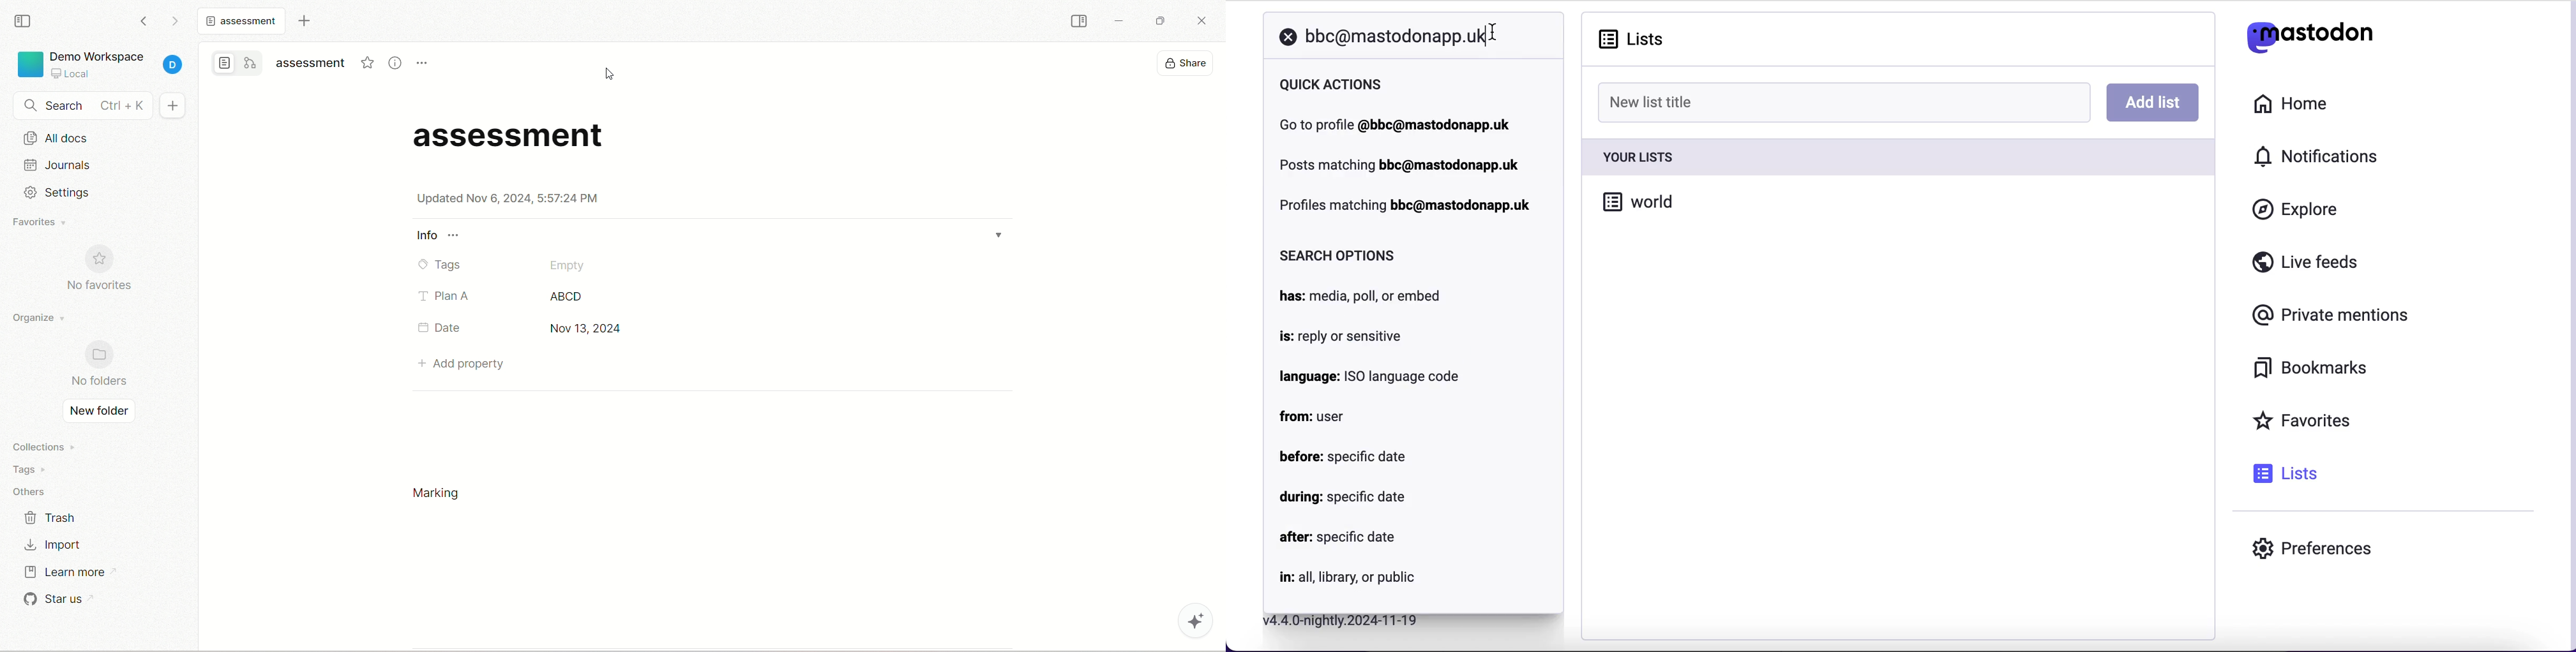  I want to click on quick actions, so click(1336, 85).